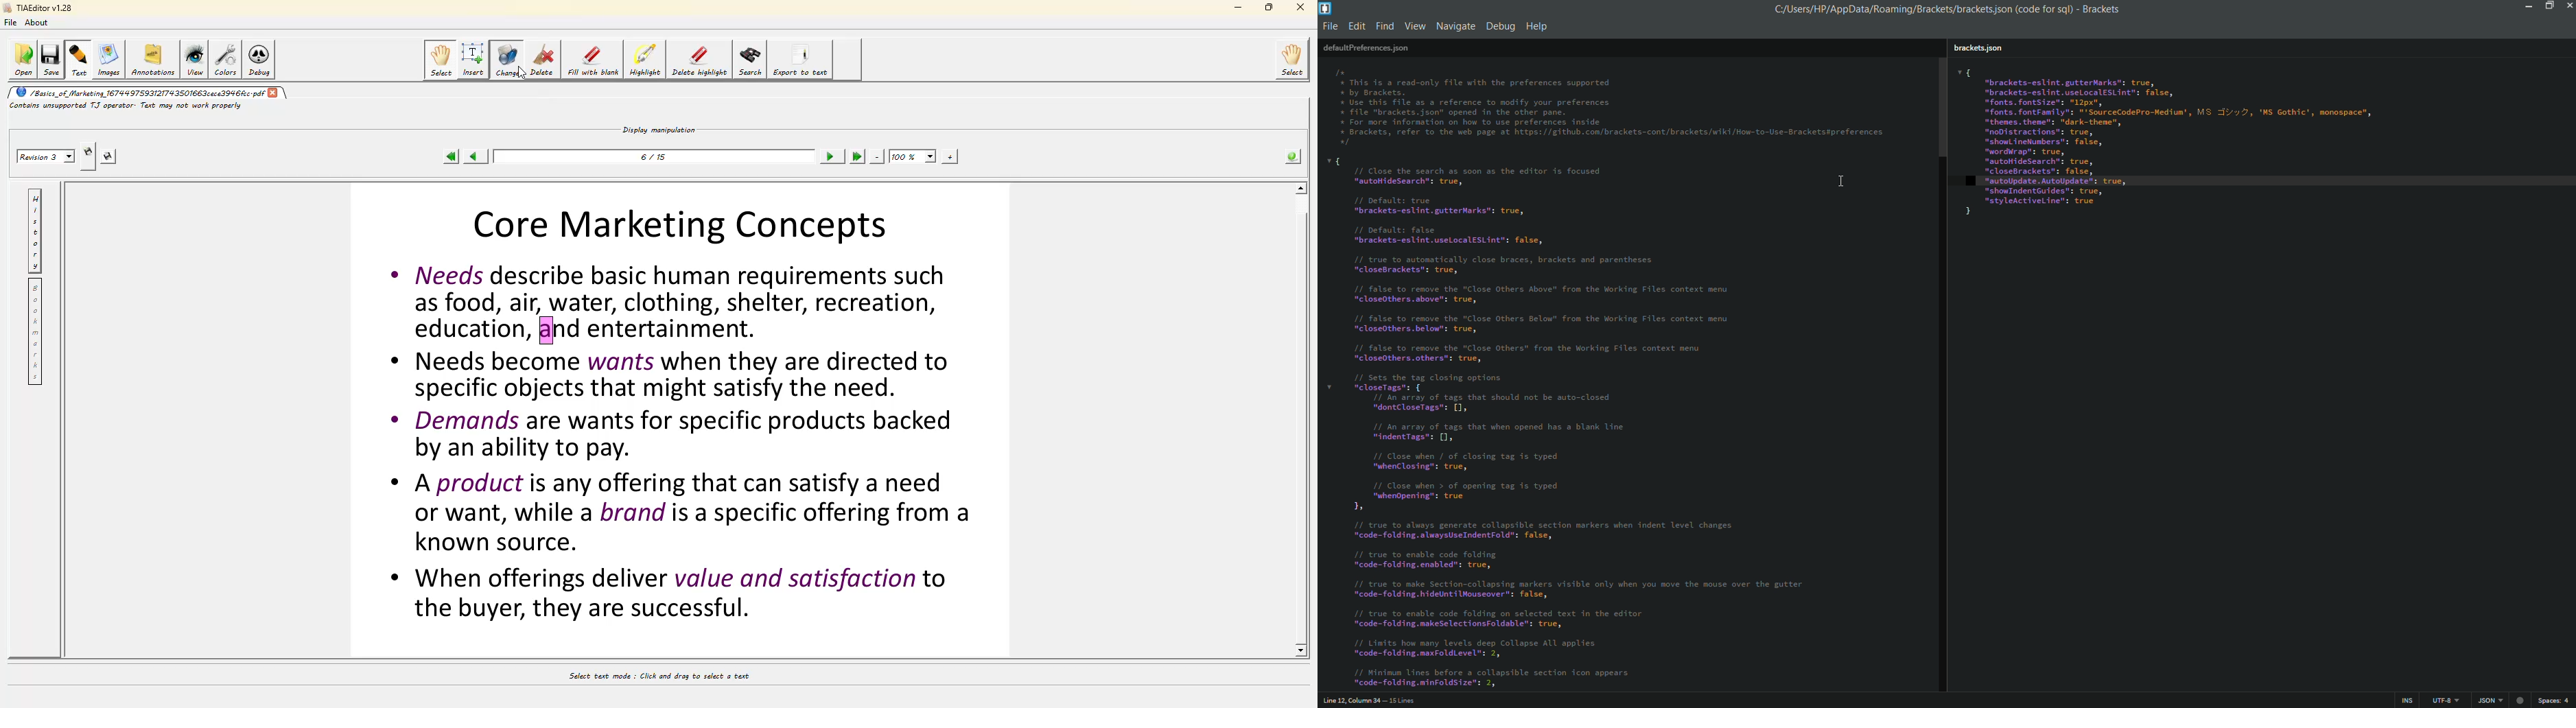 Image resolution: width=2576 pixels, height=728 pixels. Describe the element at coordinates (2568, 8) in the screenshot. I see `close` at that location.